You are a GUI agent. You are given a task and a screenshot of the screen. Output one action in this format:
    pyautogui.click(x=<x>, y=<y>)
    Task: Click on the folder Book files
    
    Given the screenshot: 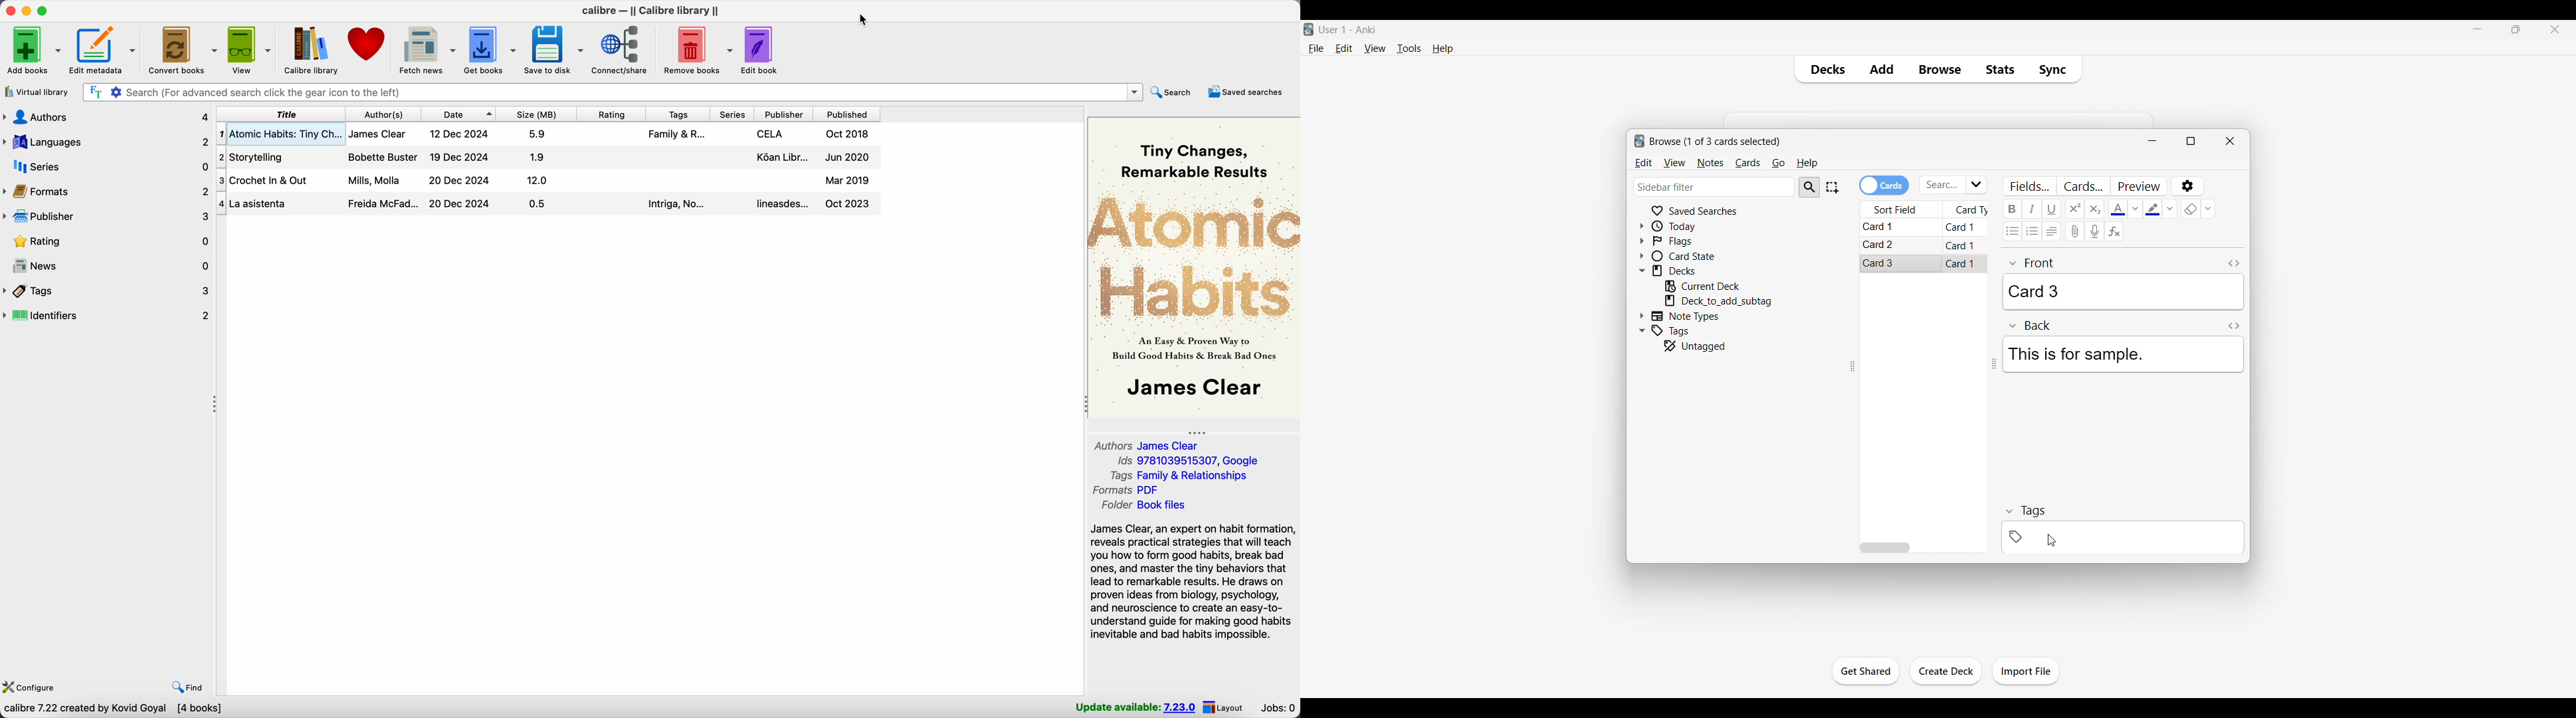 What is the action you would take?
    pyautogui.click(x=1154, y=505)
    